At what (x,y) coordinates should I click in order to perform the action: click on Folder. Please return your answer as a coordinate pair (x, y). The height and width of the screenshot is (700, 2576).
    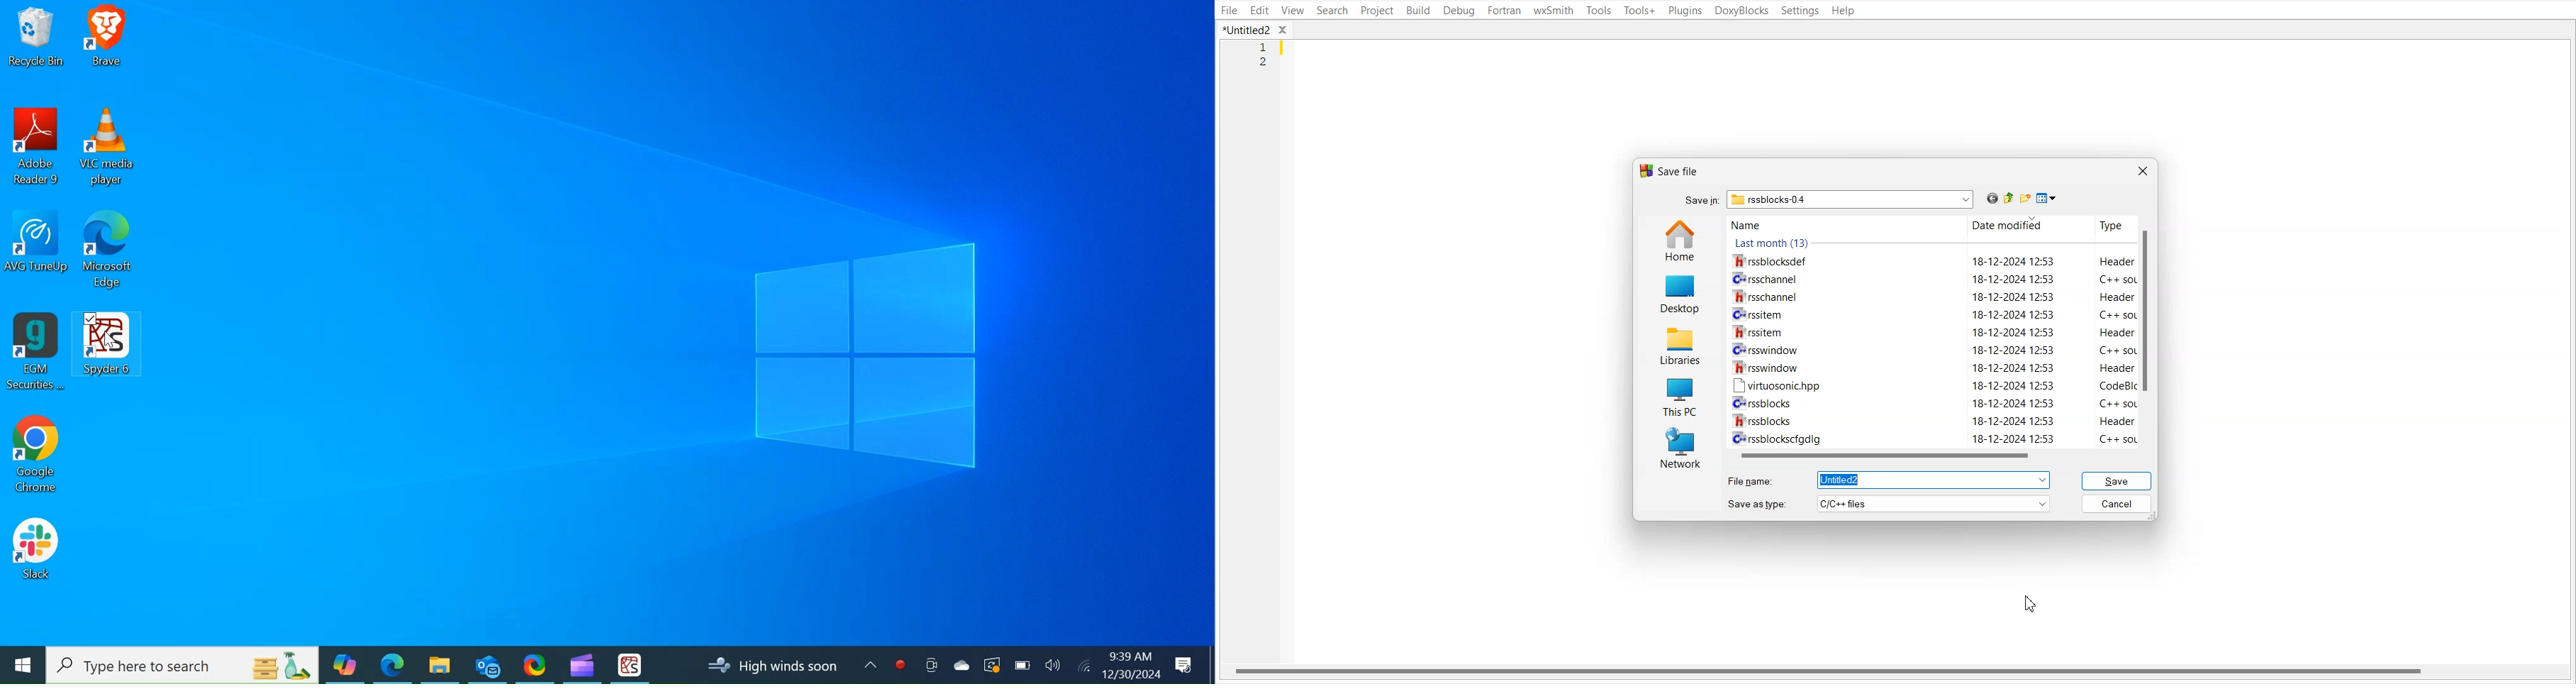
    Looking at the image, I should click on (1256, 29).